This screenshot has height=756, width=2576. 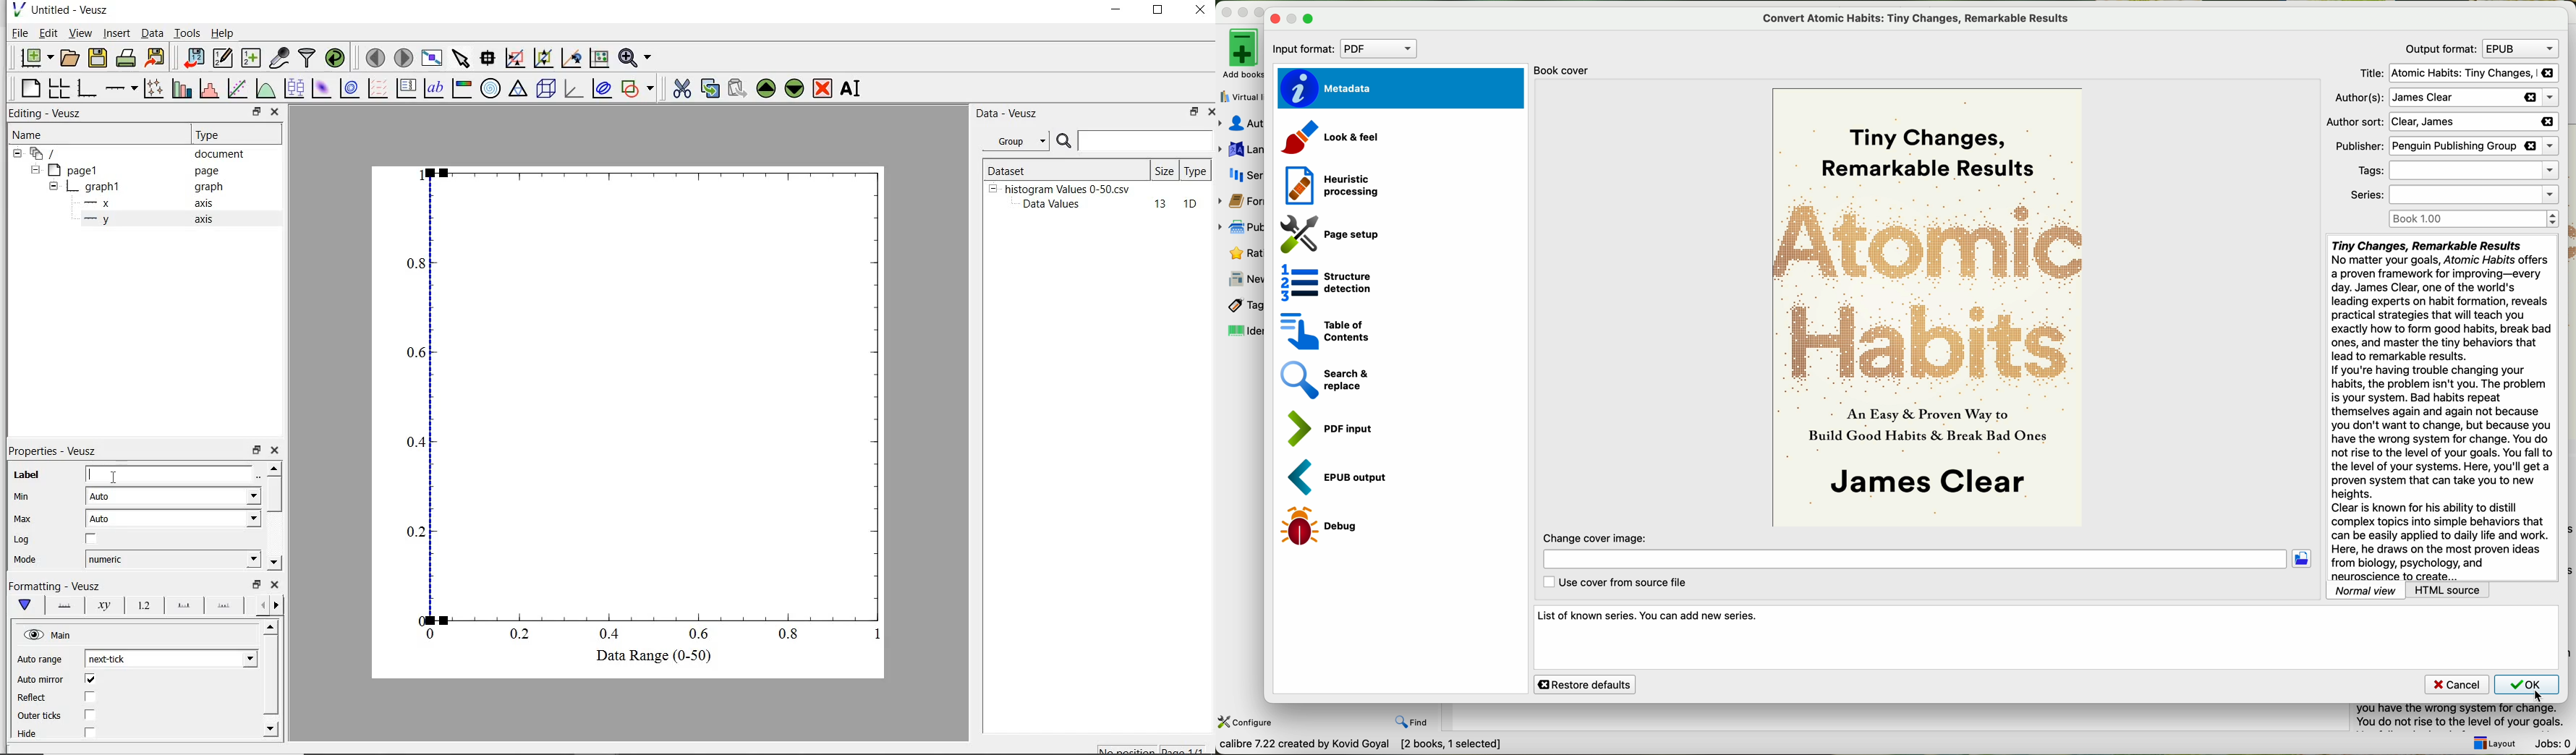 What do you see at coordinates (143, 606) in the screenshot?
I see `tick label` at bounding box center [143, 606].